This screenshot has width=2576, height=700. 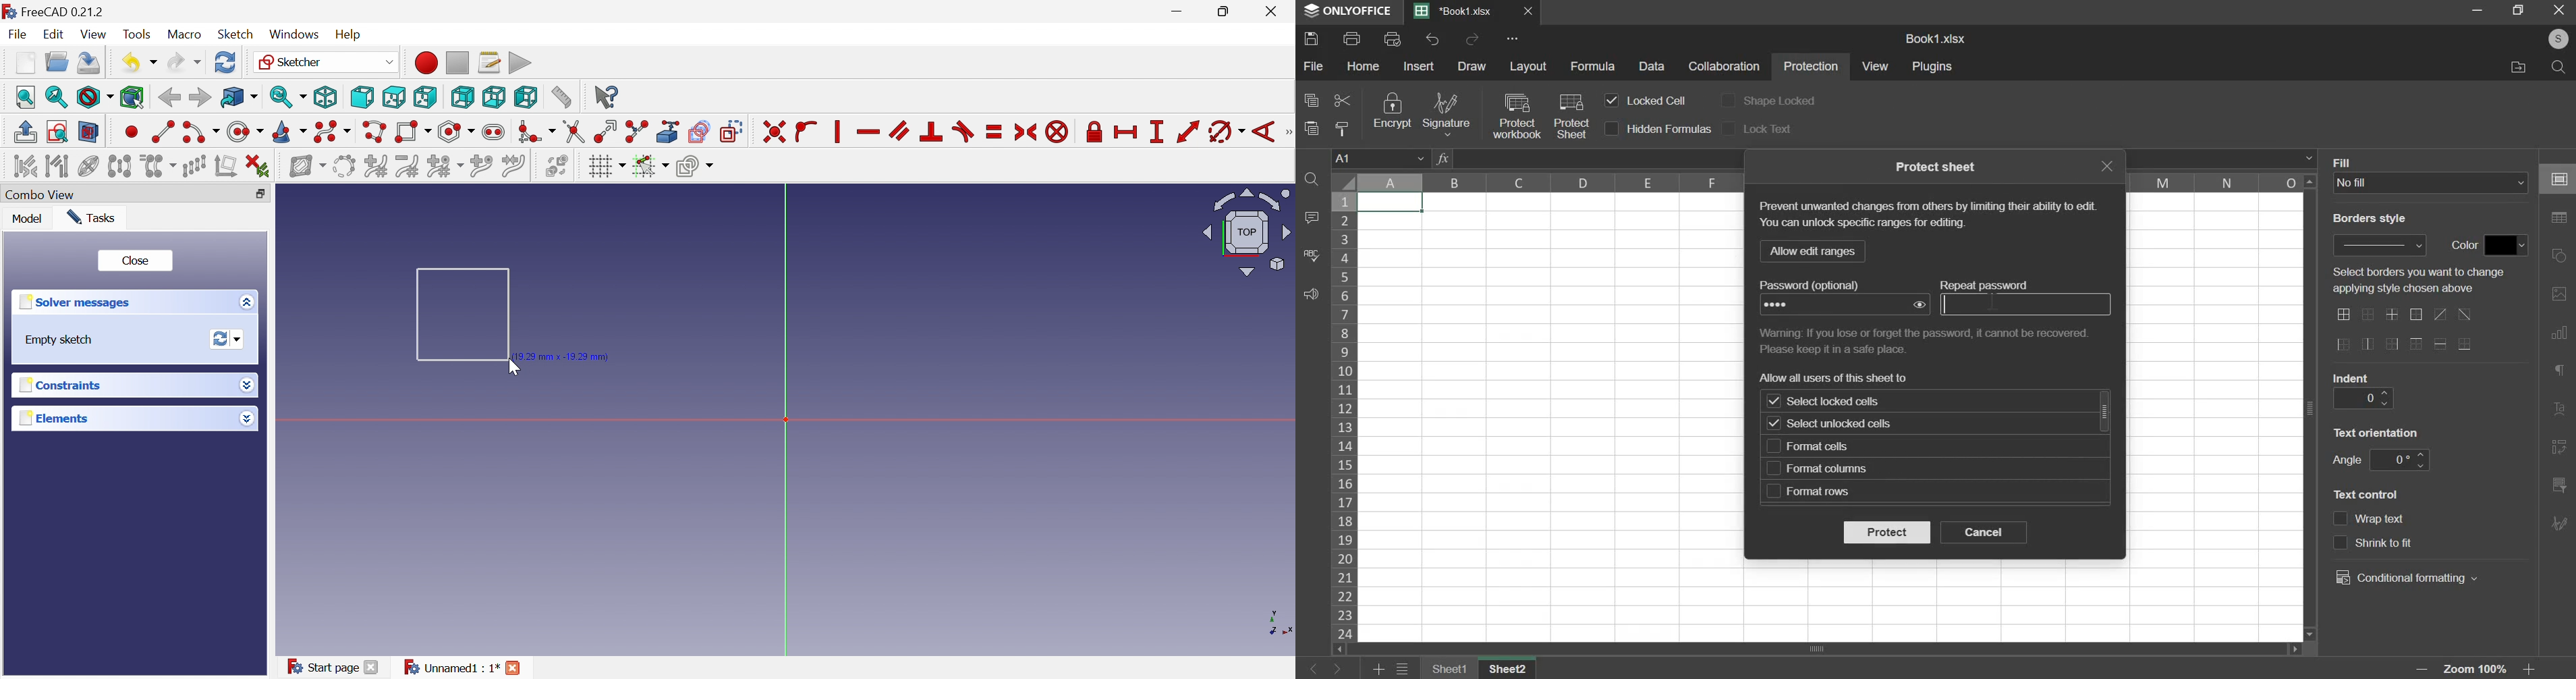 I want to click on Macro, so click(x=184, y=35).